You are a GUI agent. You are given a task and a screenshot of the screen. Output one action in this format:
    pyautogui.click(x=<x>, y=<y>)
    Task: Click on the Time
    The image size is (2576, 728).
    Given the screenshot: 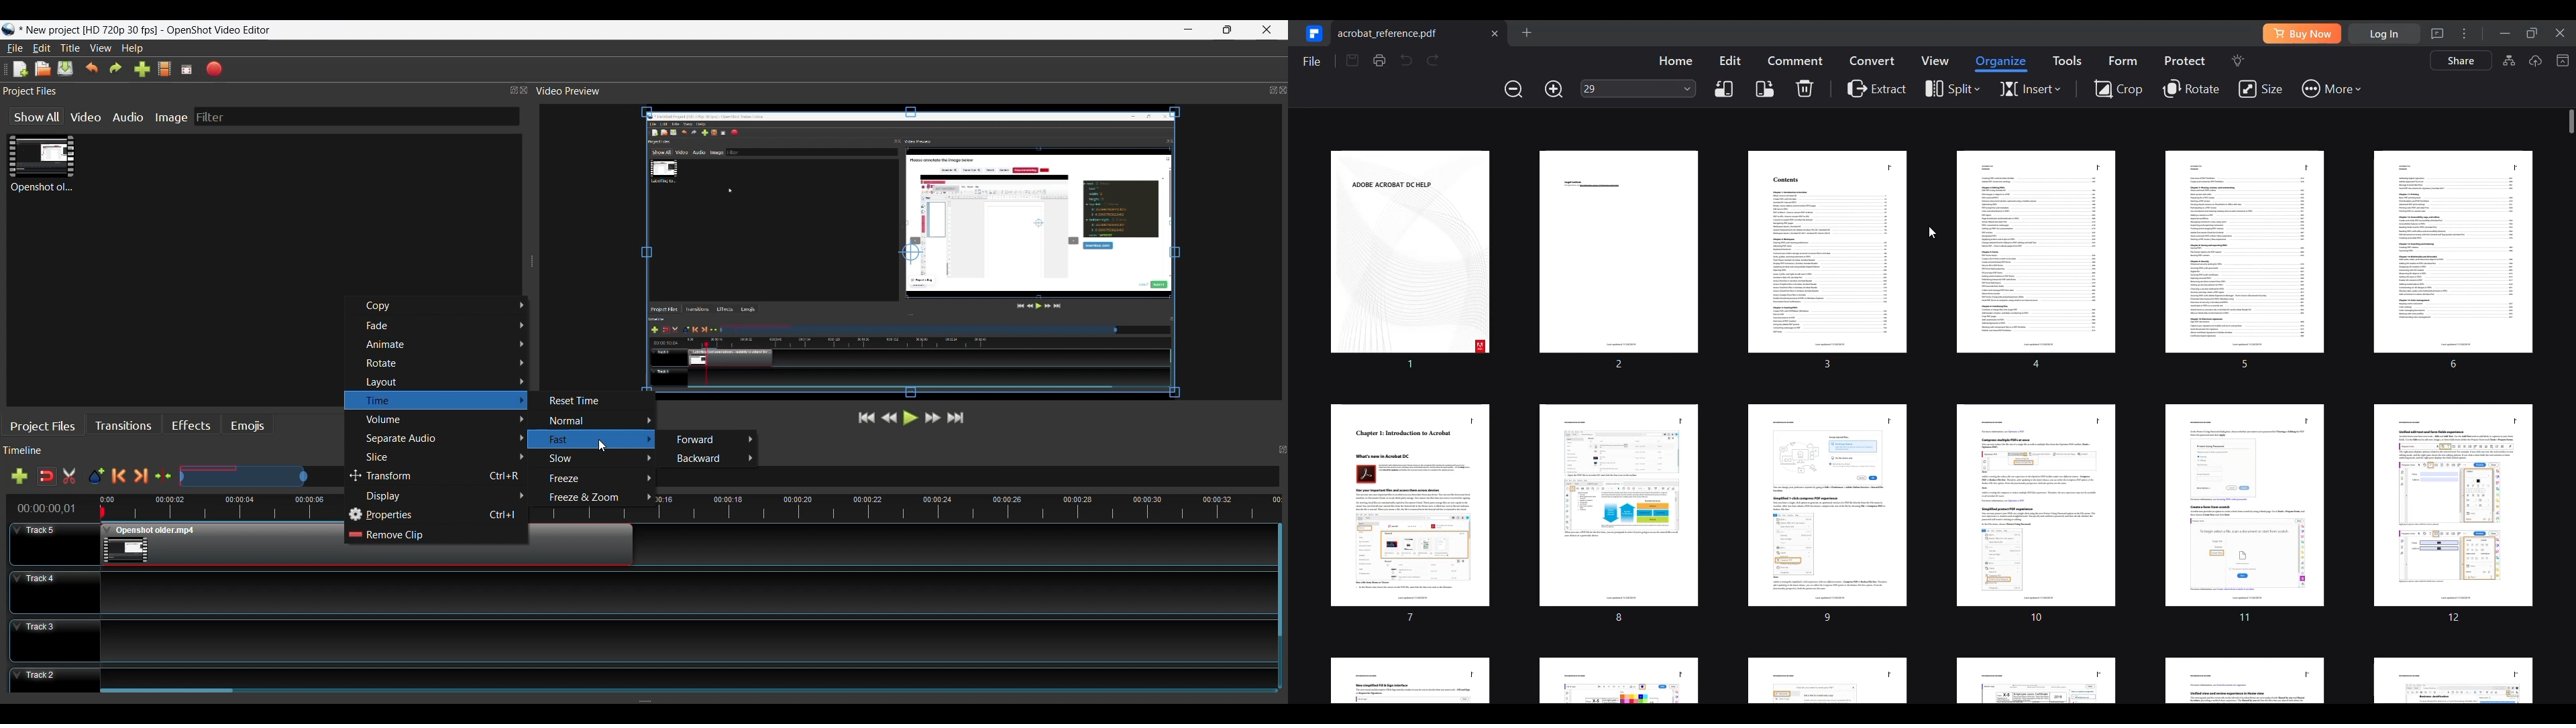 What is the action you would take?
    pyautogui.click(x=434, y=401)
    